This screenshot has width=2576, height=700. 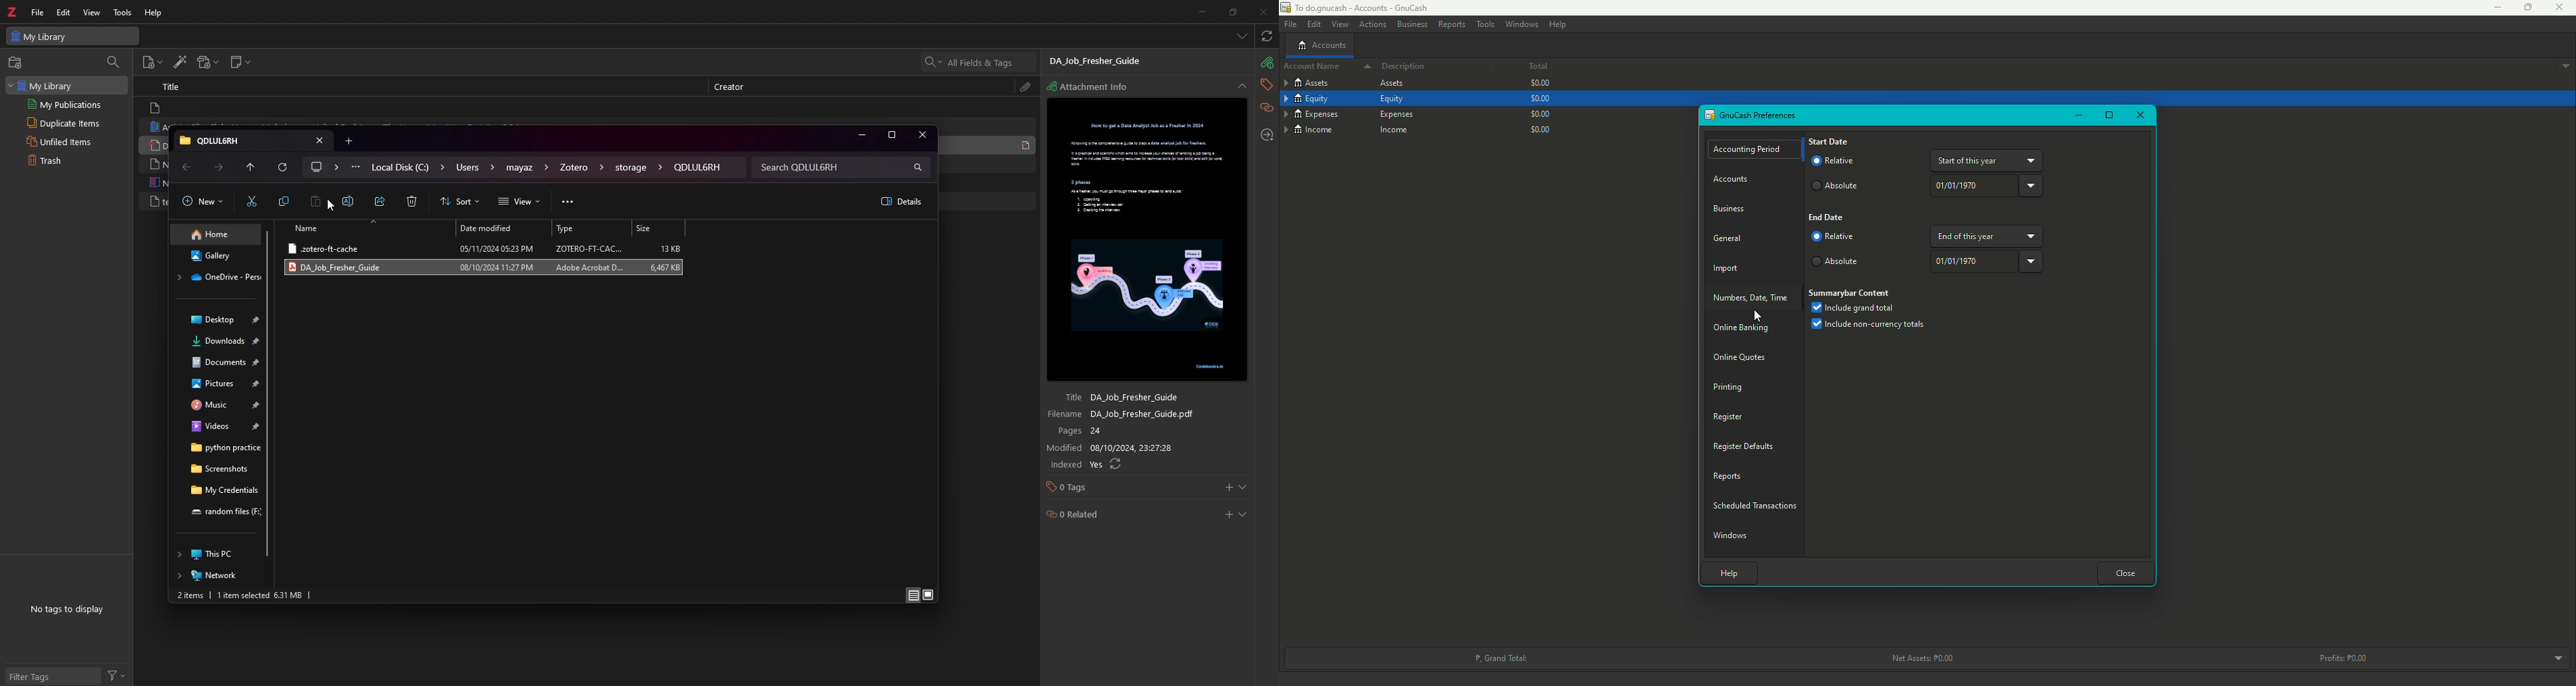 I want to click on music, so click(x=221, y=404).